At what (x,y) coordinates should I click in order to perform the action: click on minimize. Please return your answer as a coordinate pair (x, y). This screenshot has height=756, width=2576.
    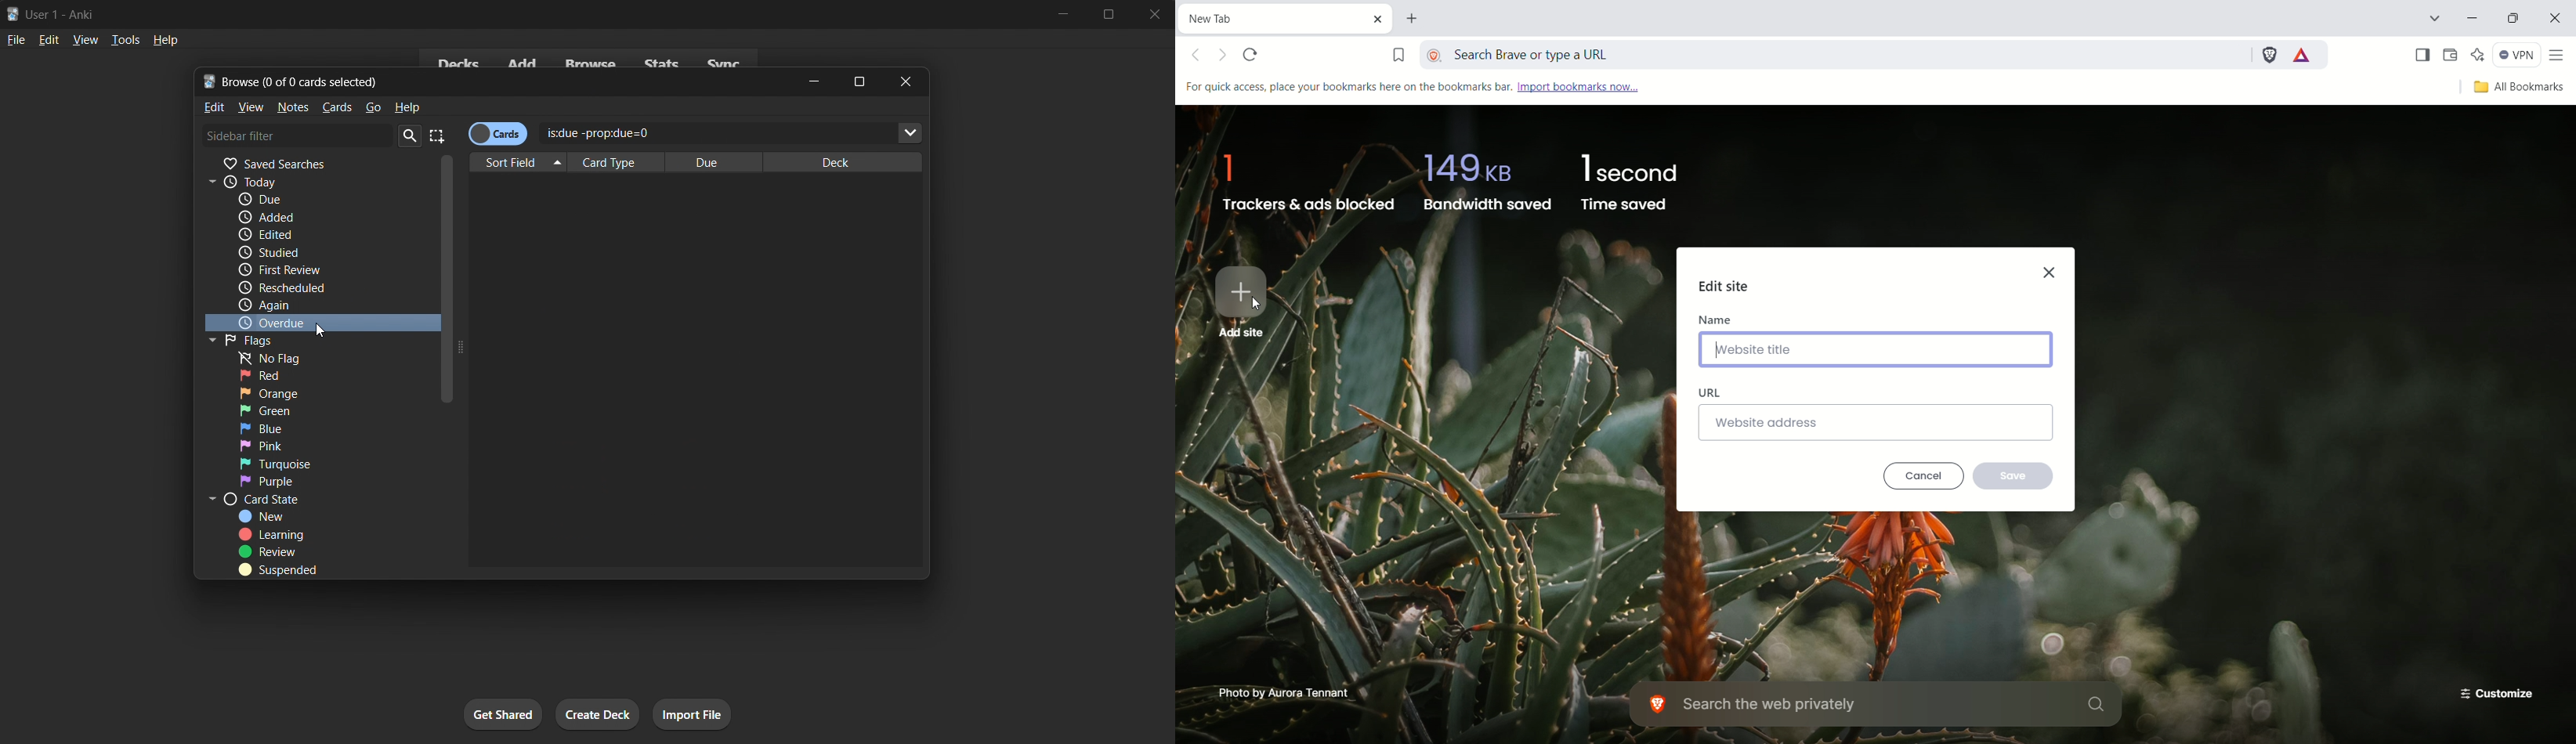
    Looking at the image, I should click on (816, 81).